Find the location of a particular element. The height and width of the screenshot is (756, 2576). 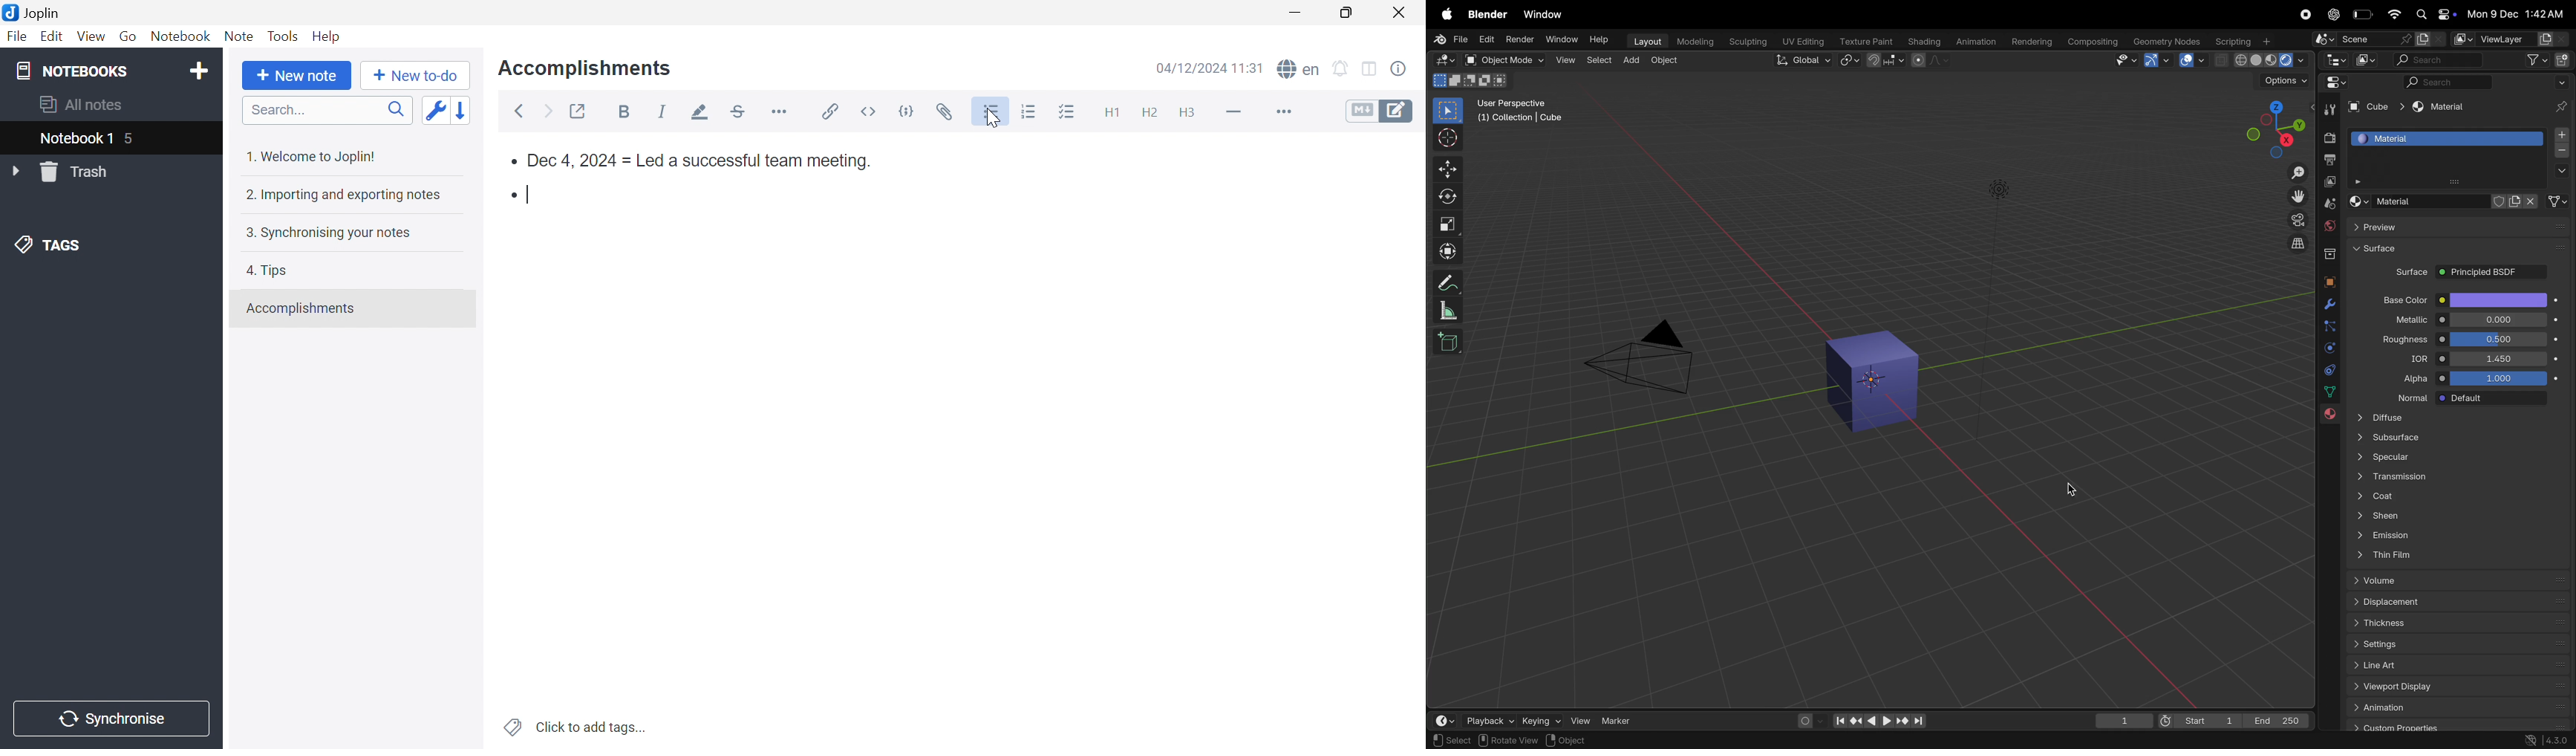

More is located at coordinates (1285, 114).